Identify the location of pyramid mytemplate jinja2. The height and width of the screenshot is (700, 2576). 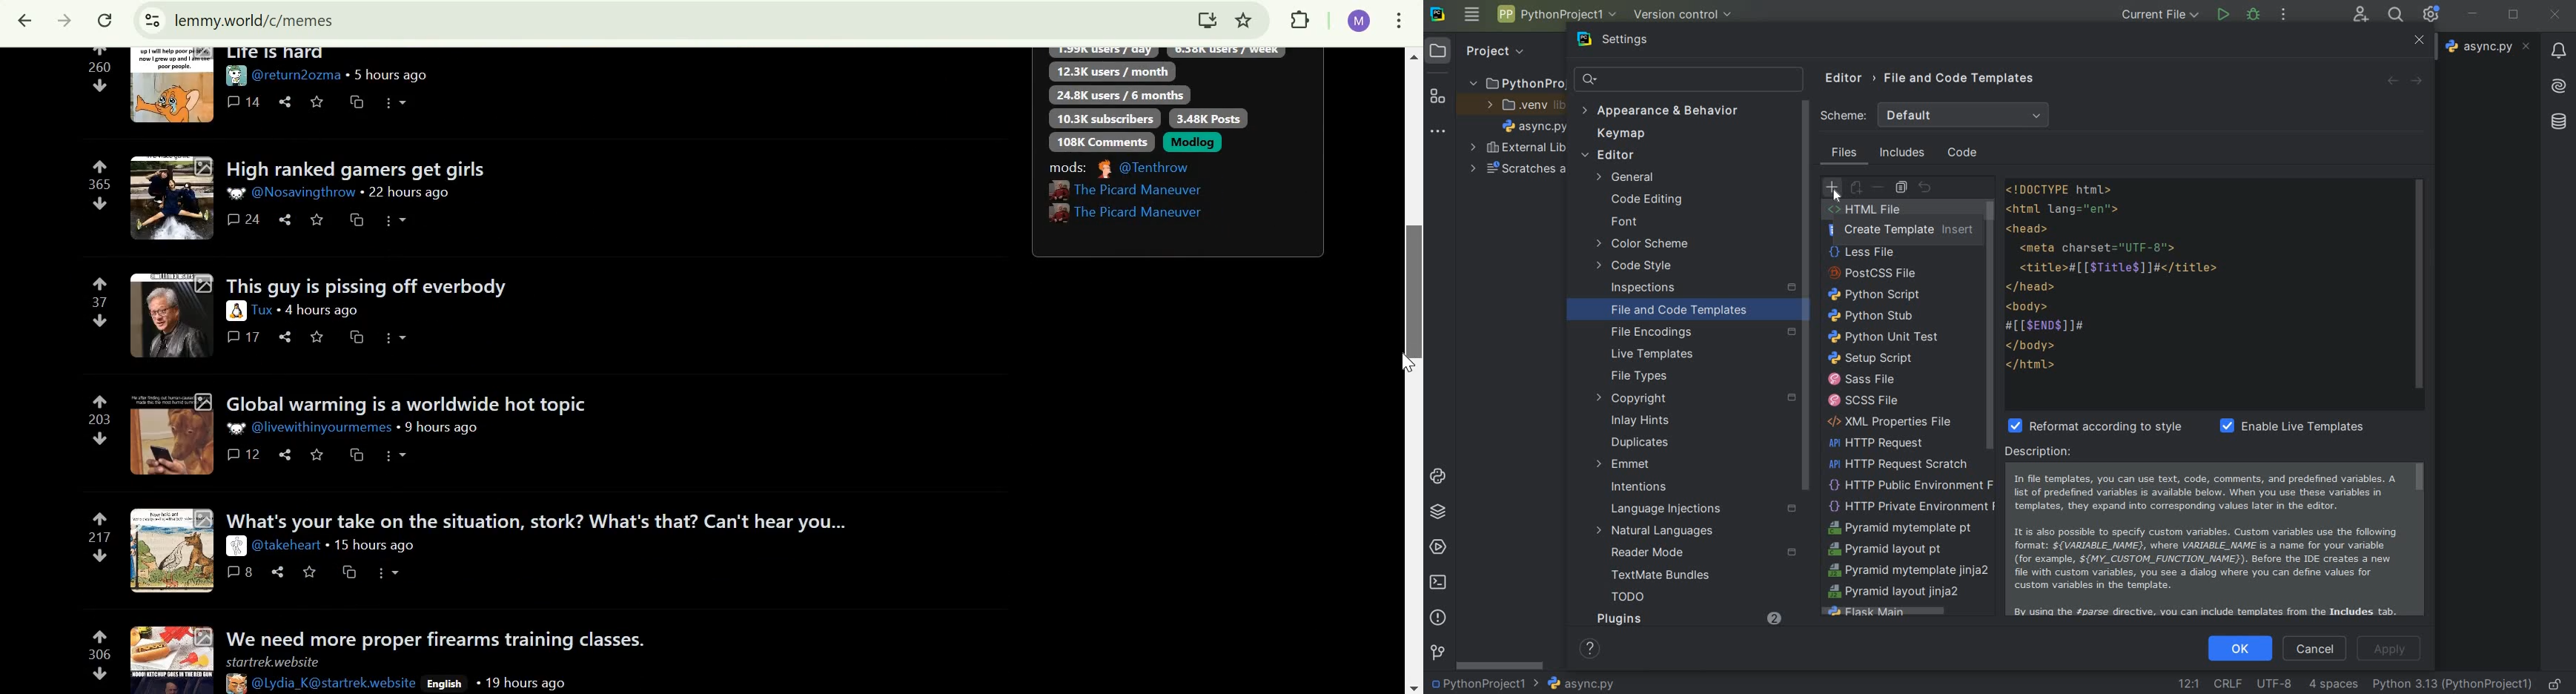
(1908, 570).